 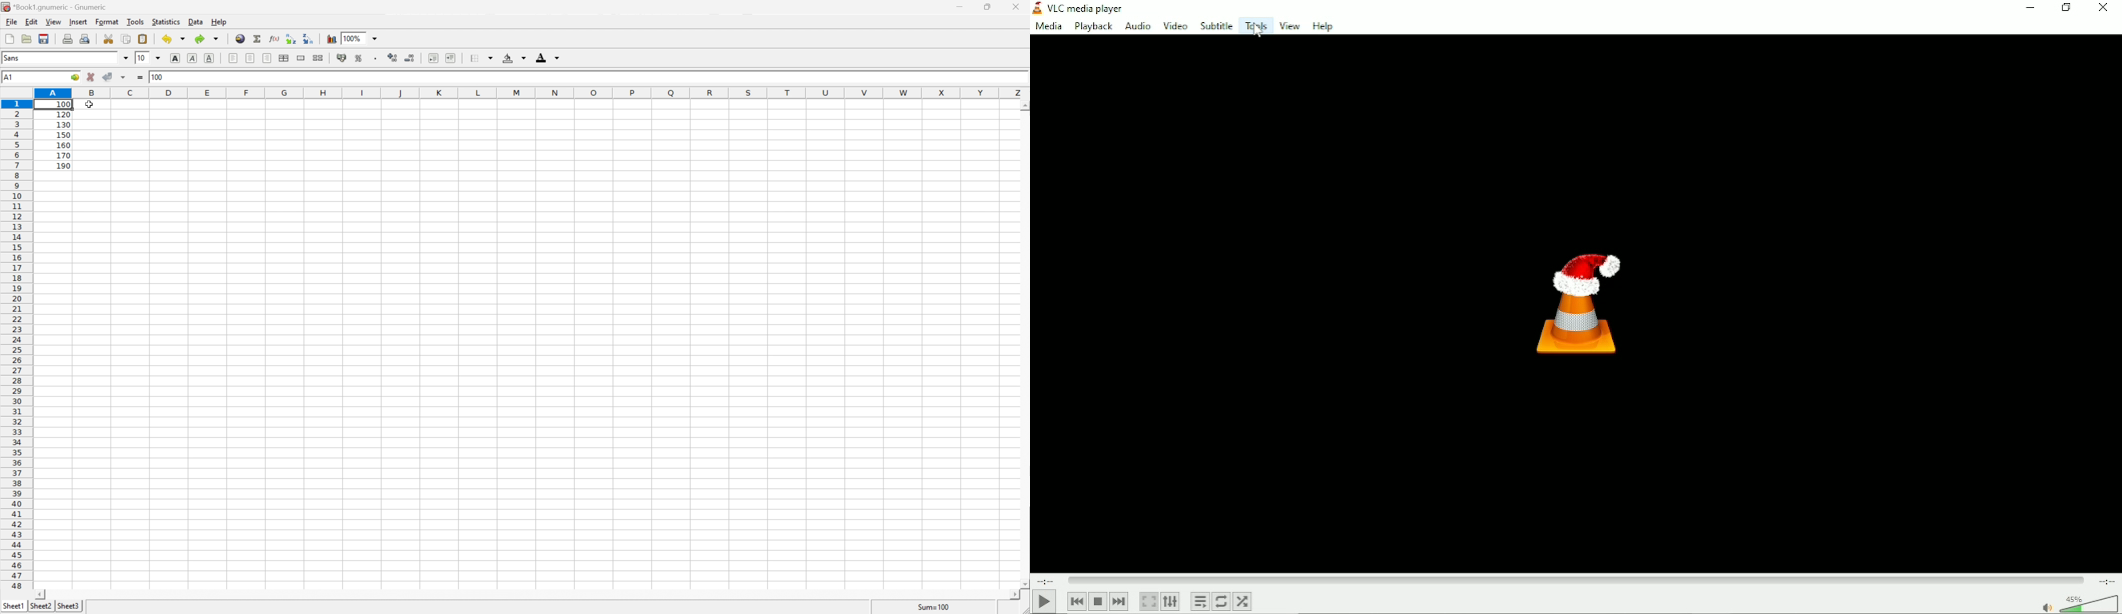 I want to click on Random, so click(x=1243, y=603).